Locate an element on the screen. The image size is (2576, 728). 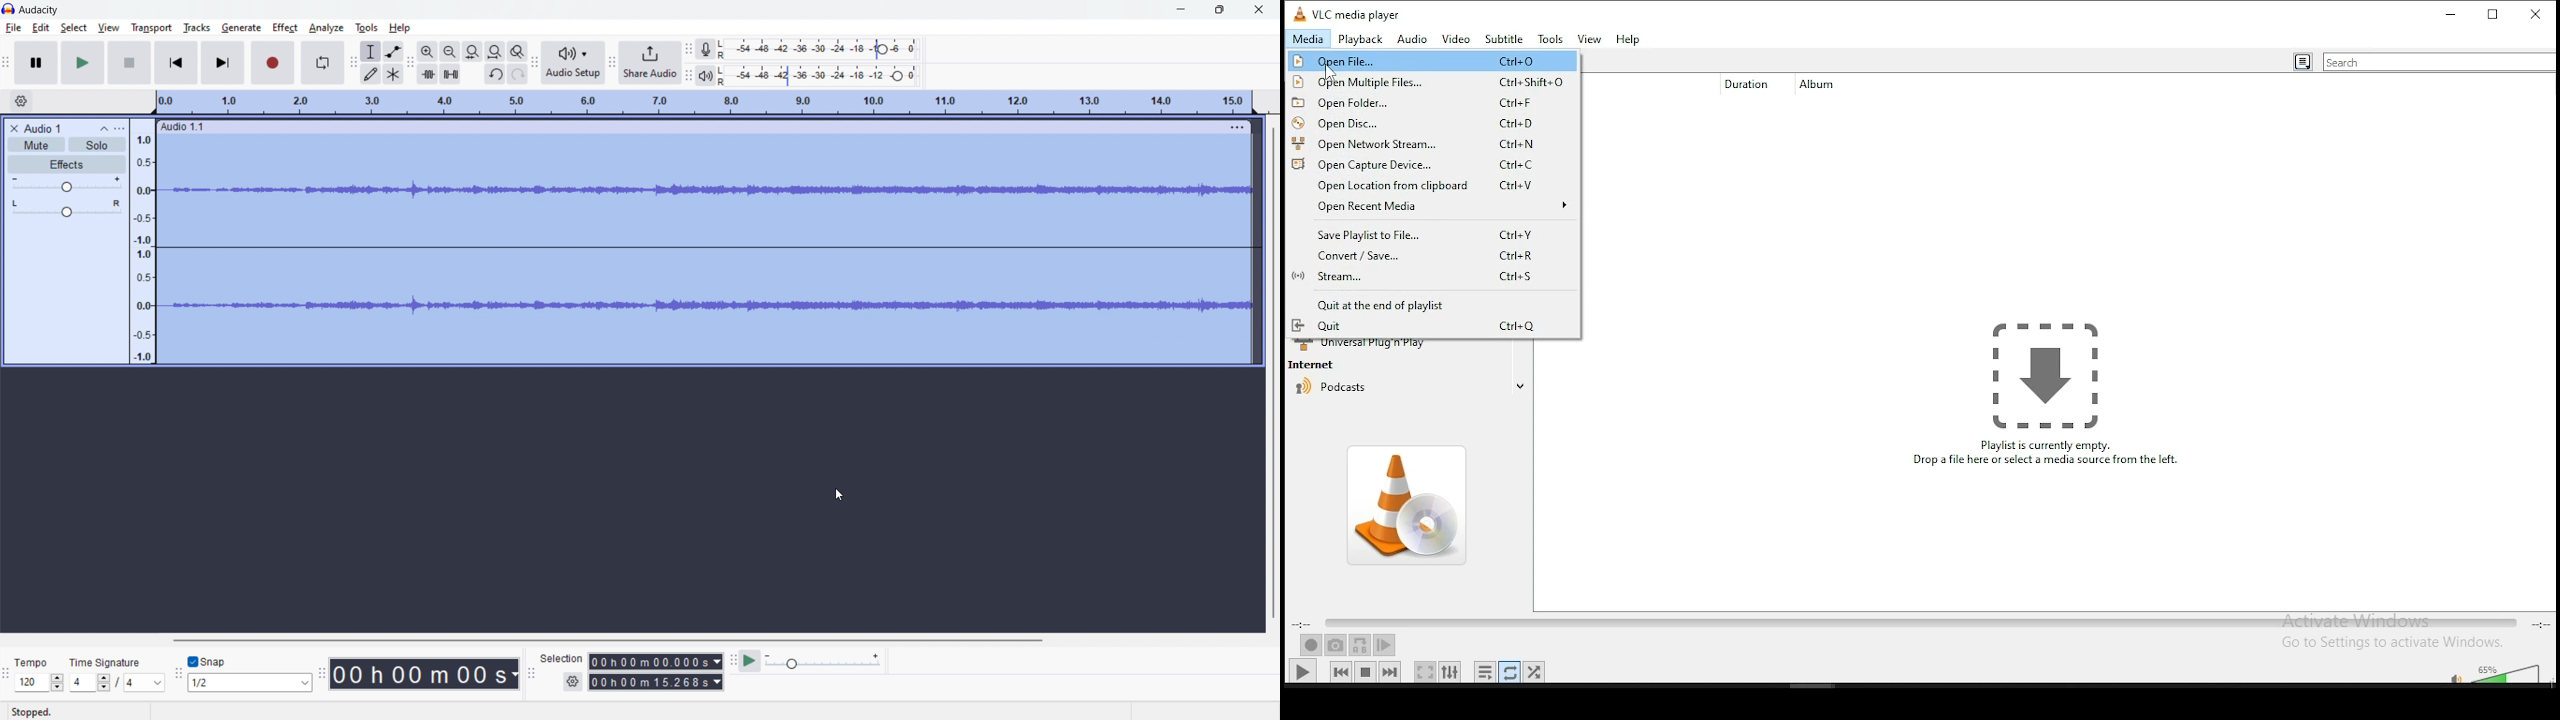
record is located at coordinates (1311, 645).